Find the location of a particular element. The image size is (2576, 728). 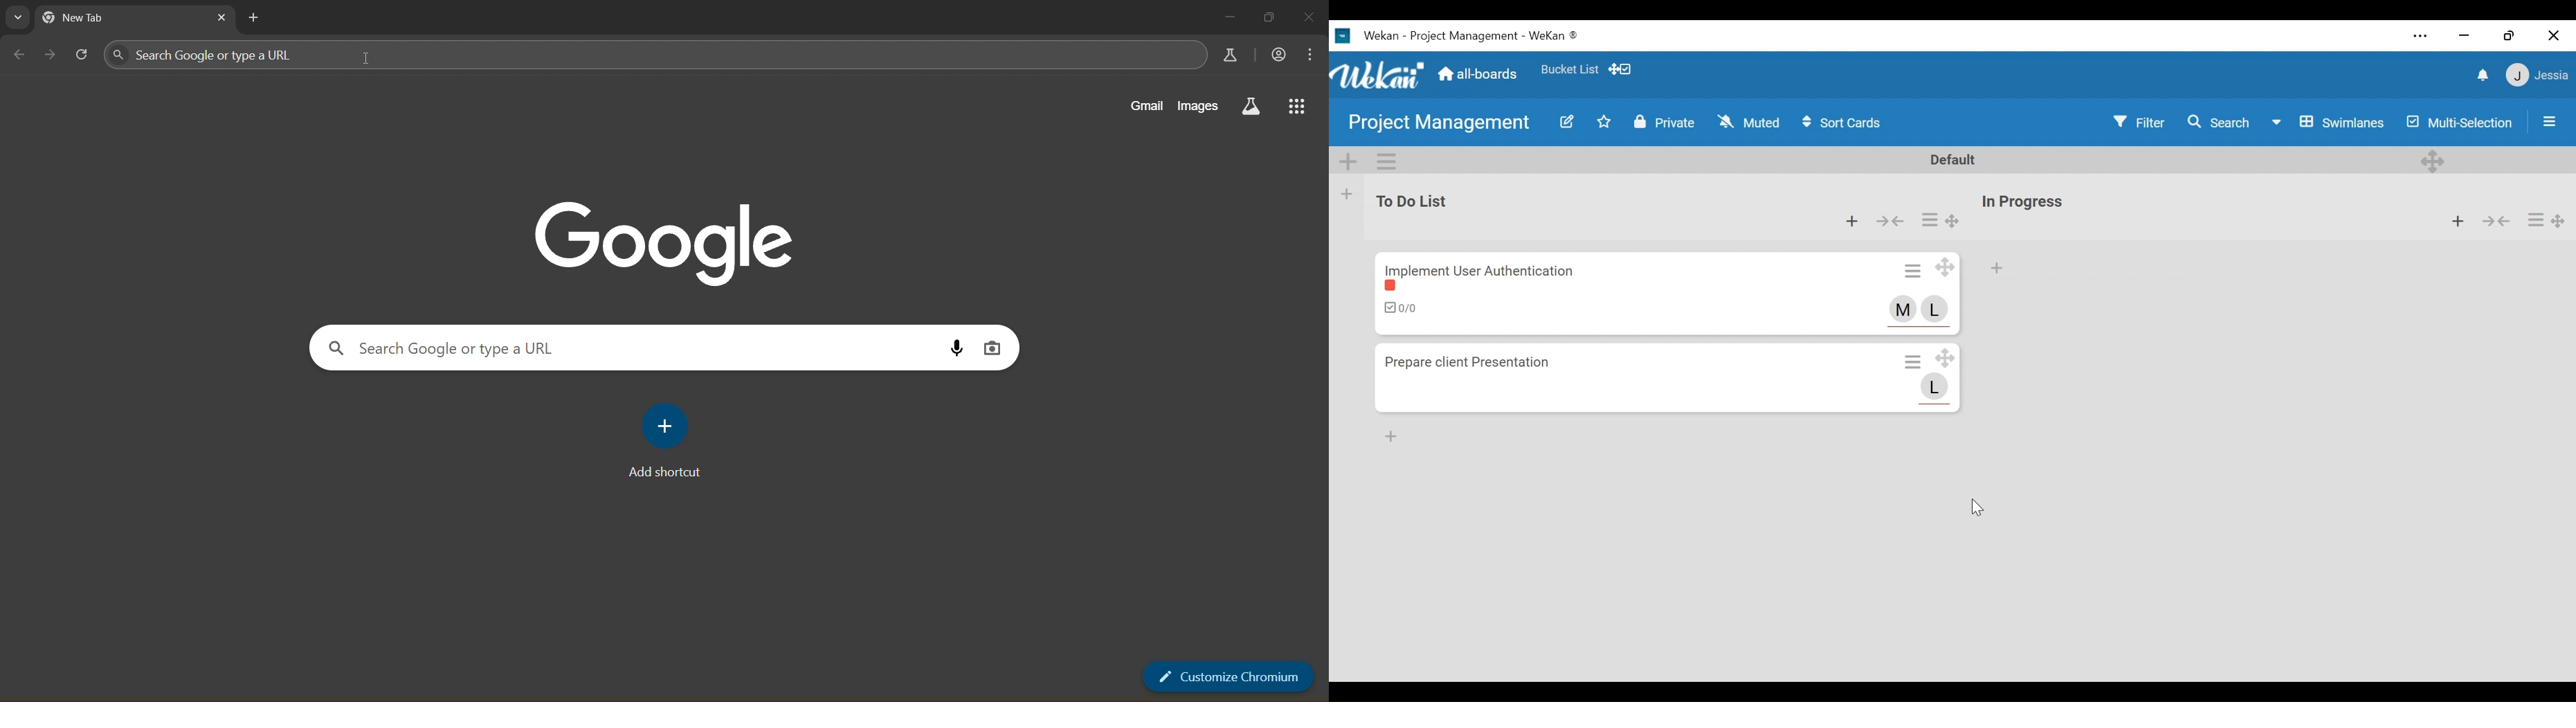

Desktop drag handles is located at coordinates (2432, 162).